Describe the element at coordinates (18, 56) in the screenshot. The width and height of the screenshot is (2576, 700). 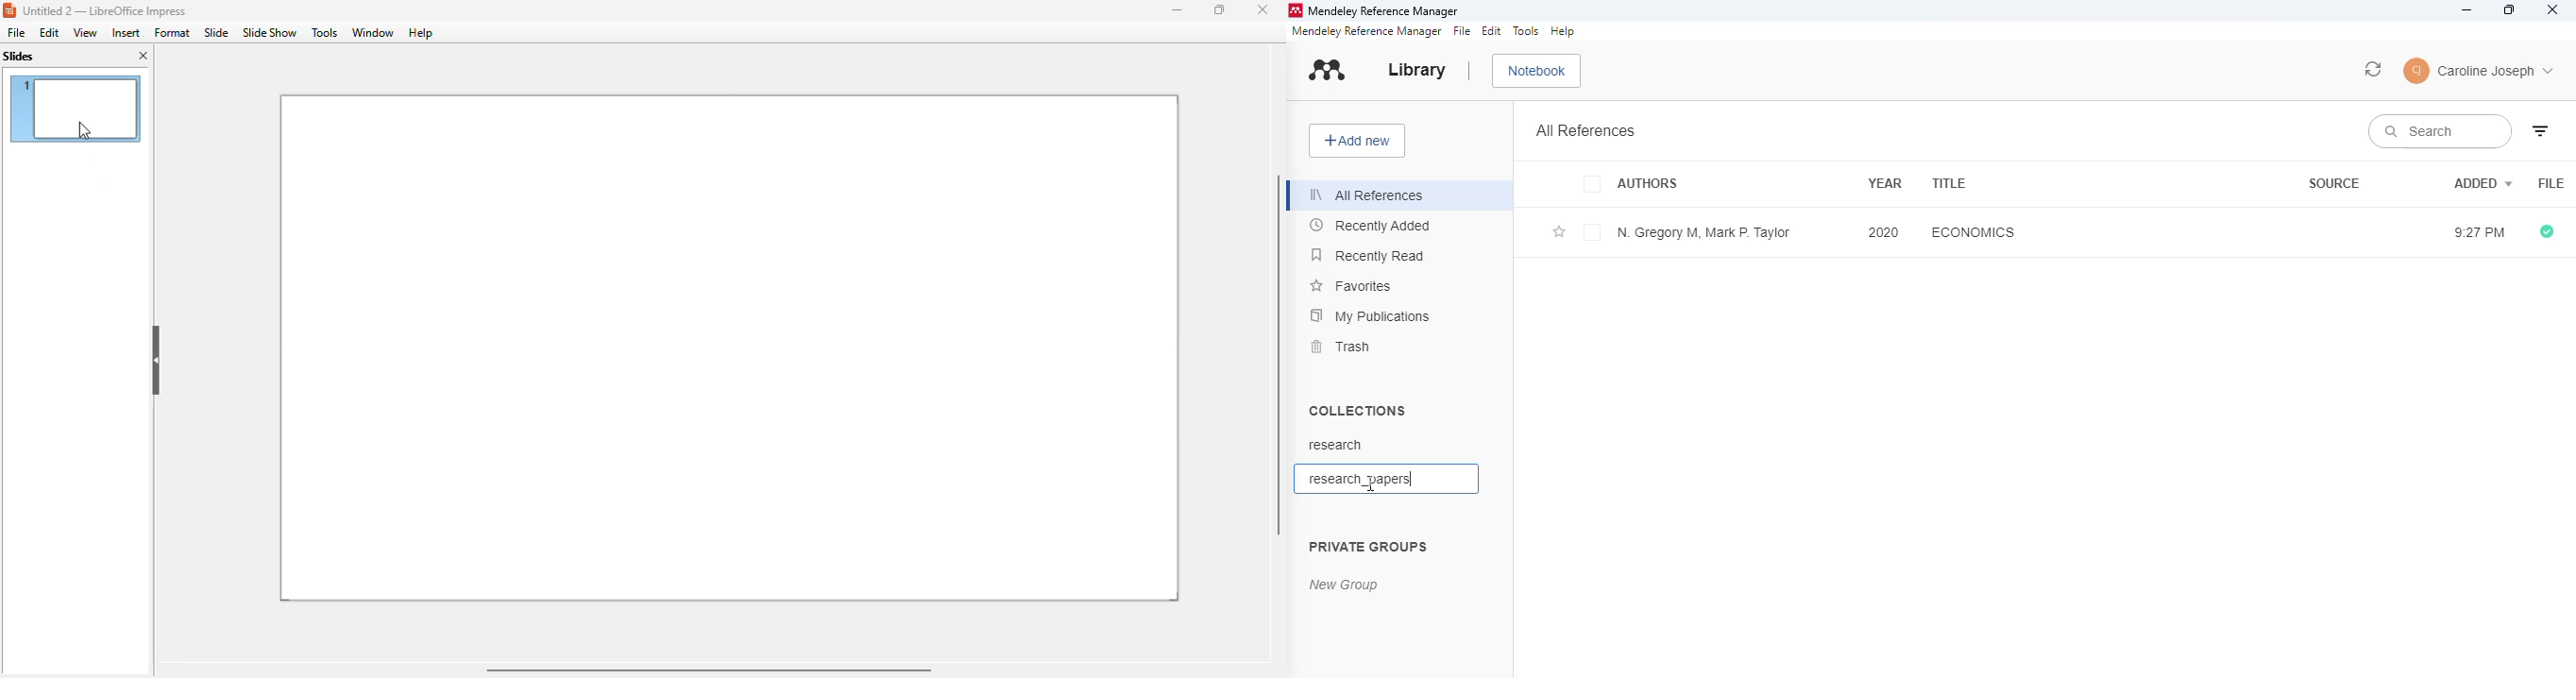
I see `slides` at that location.